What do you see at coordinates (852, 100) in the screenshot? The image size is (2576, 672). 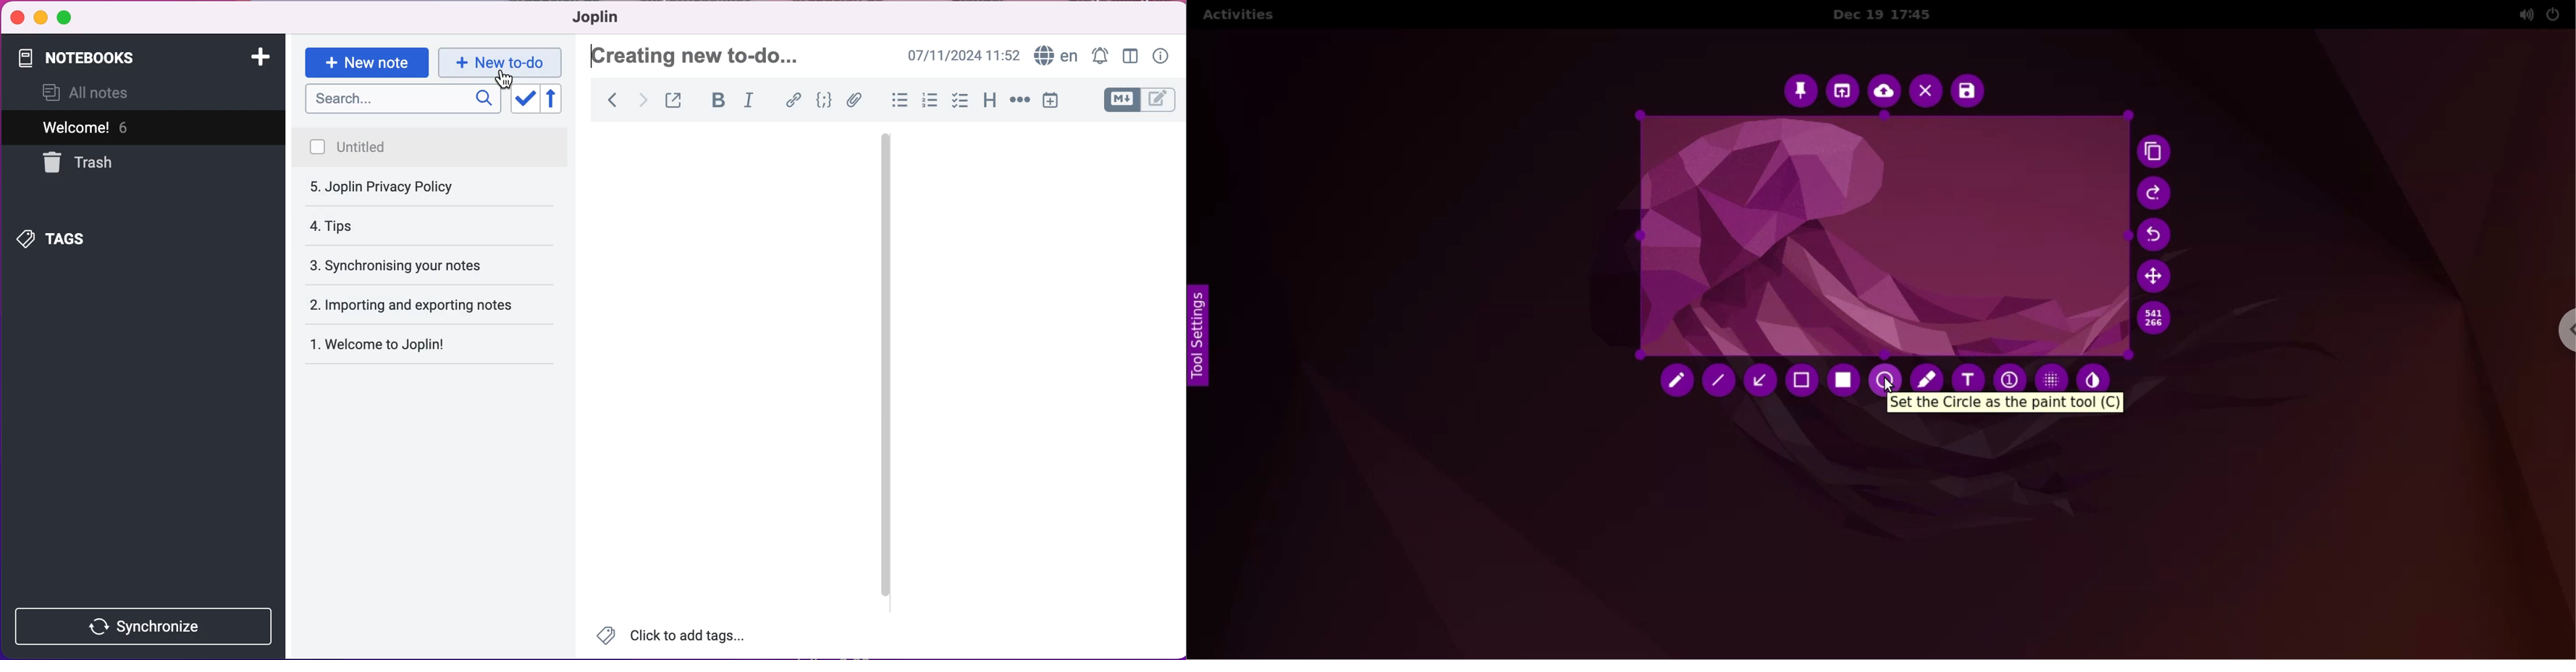 I see `attach file` at bounding box center [852, 100].